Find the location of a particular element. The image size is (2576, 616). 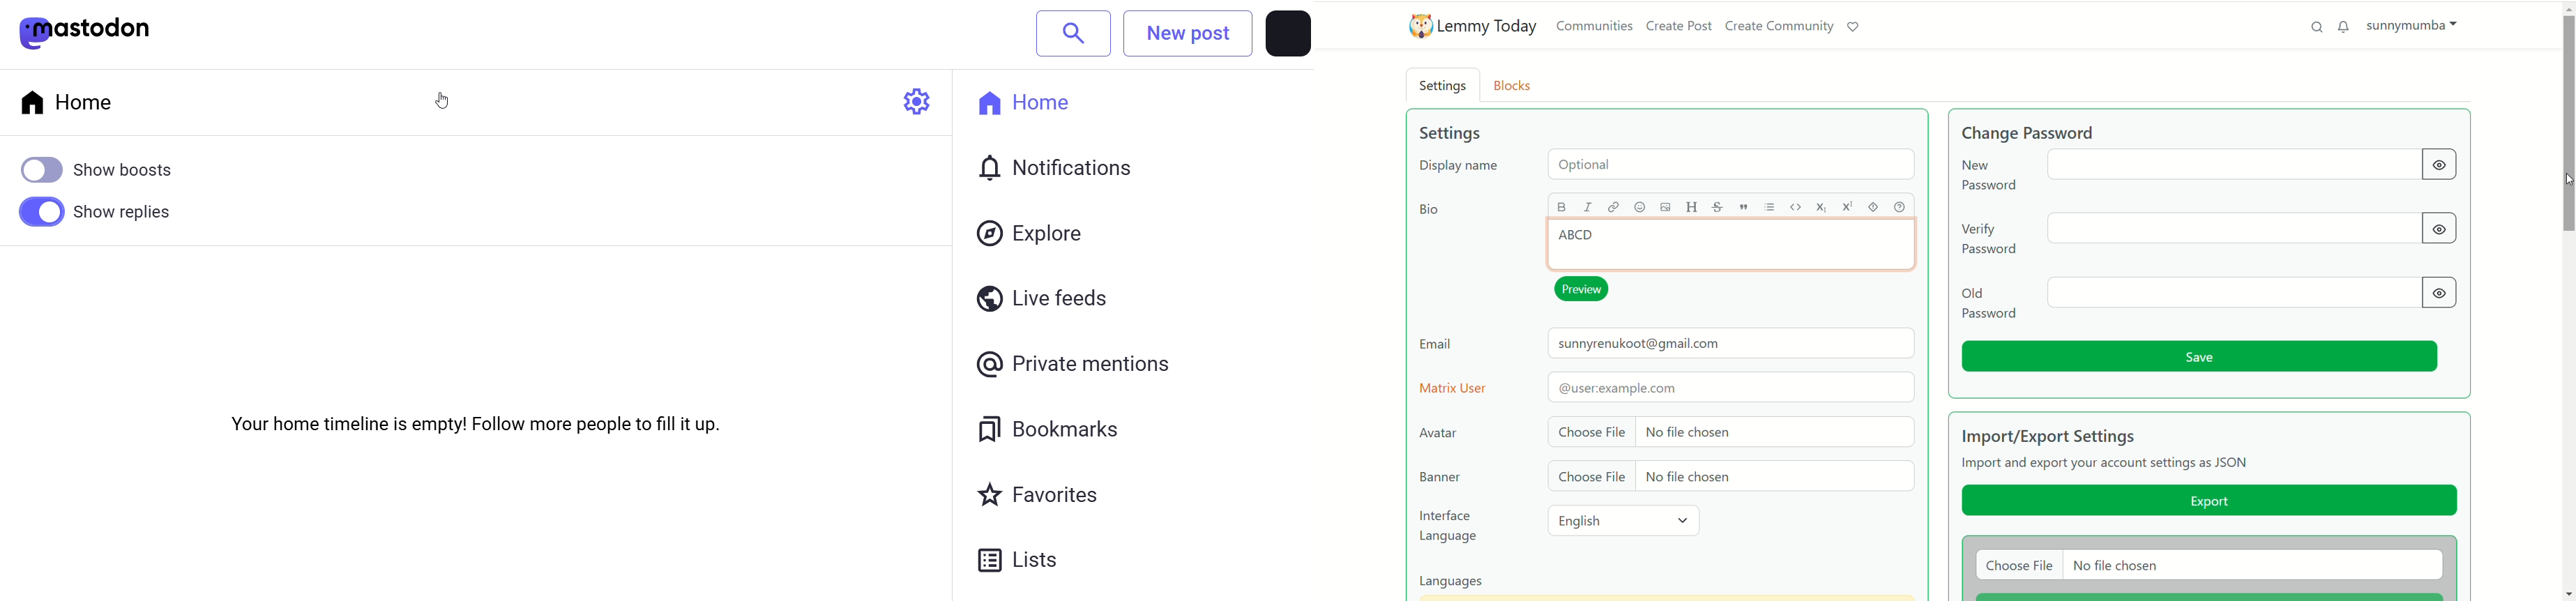

code is located at coordinates (1797, 206).